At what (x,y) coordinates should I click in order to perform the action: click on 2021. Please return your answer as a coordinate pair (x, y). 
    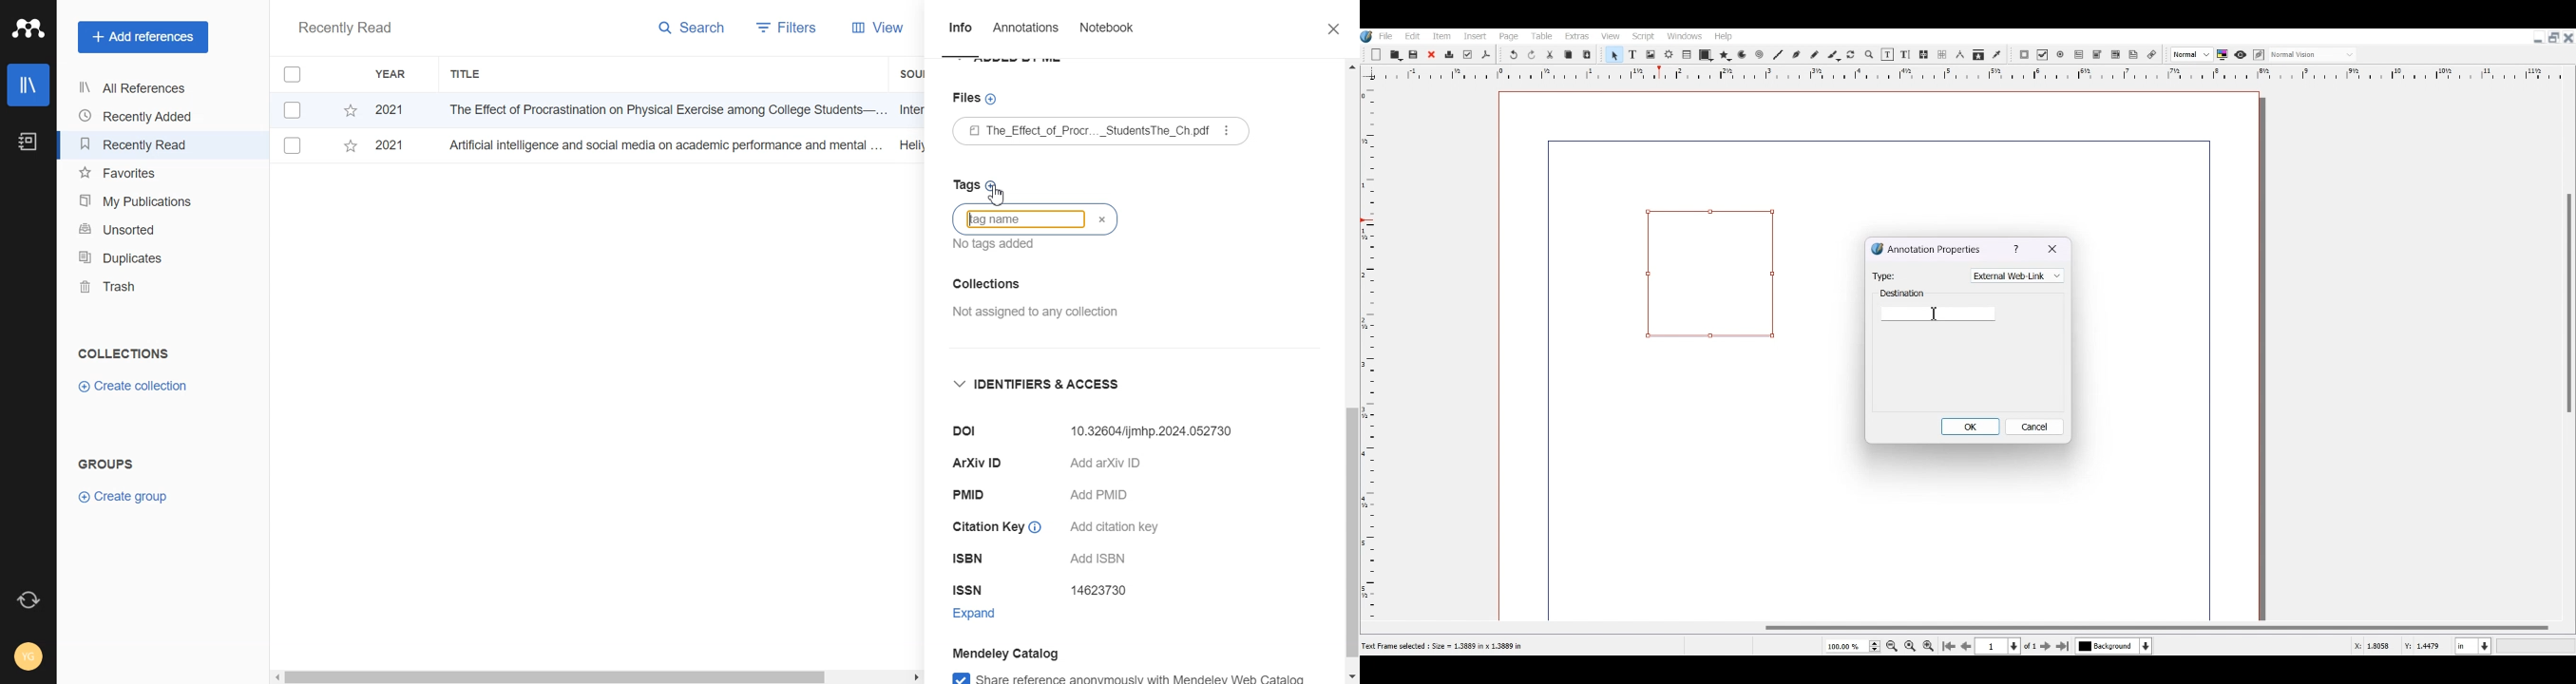
    Looking at the image, I should click on (389, 144).